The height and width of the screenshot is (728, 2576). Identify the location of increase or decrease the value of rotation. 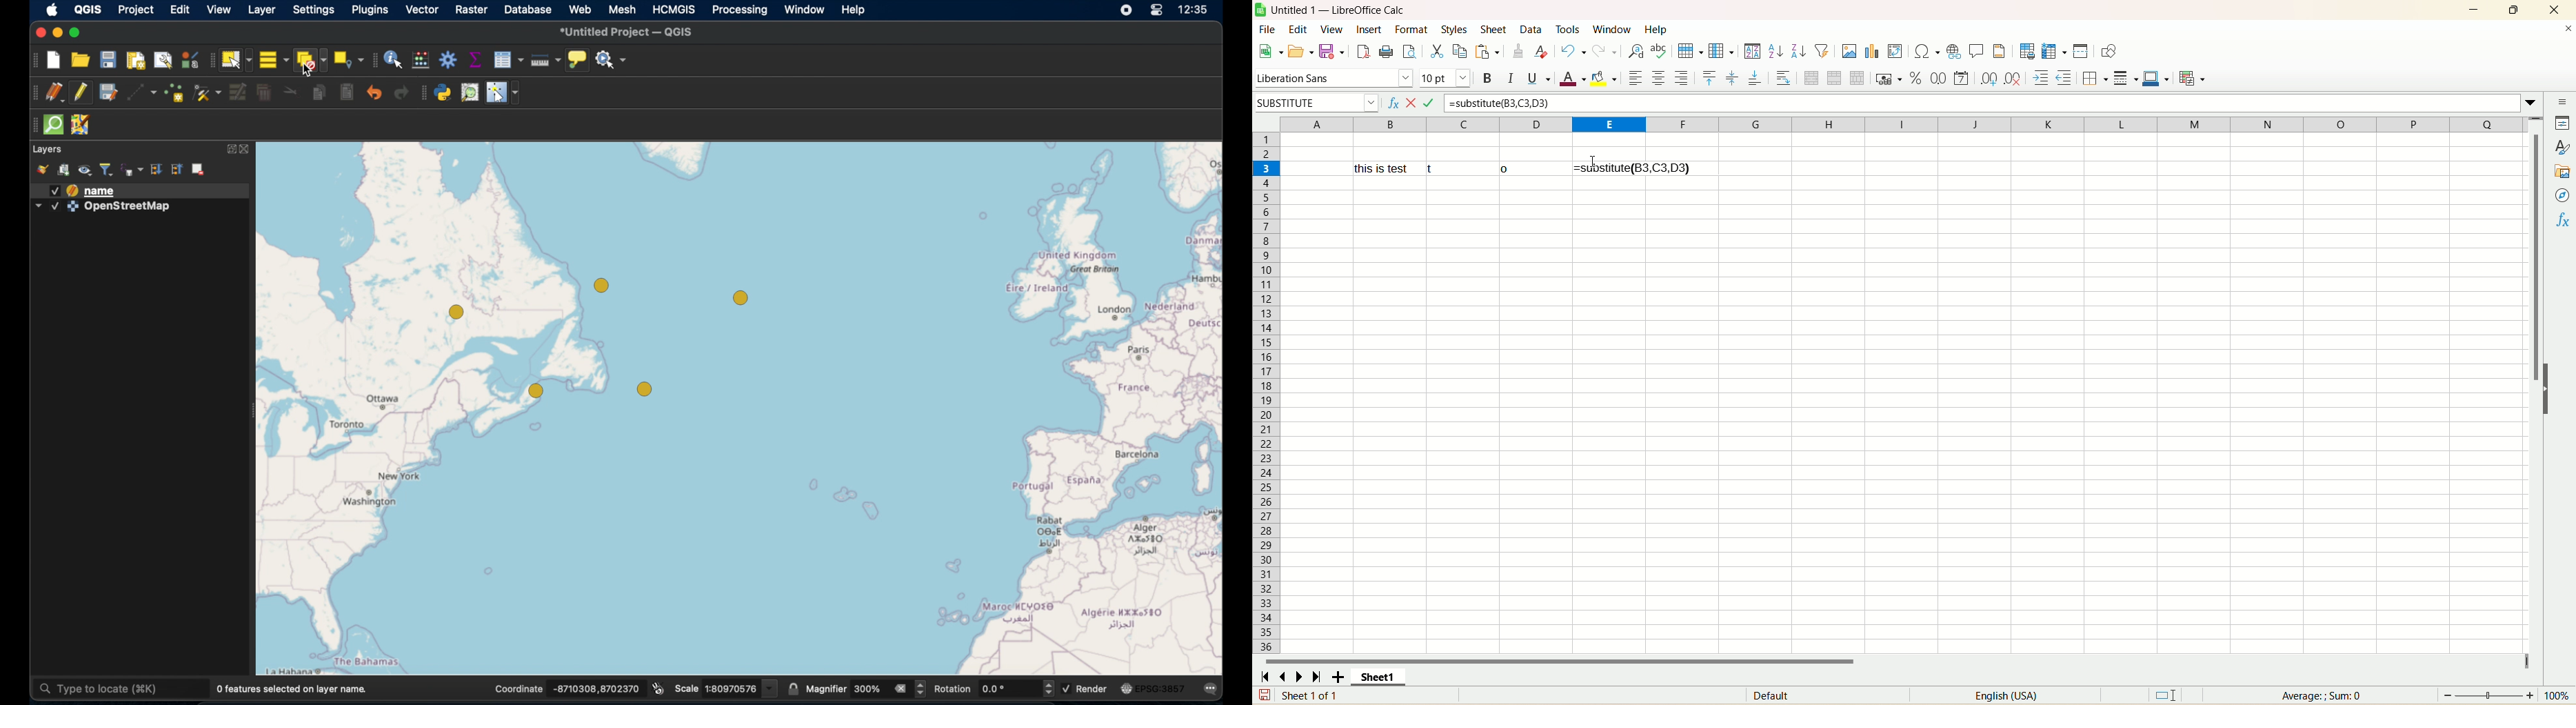
(1049, 689).